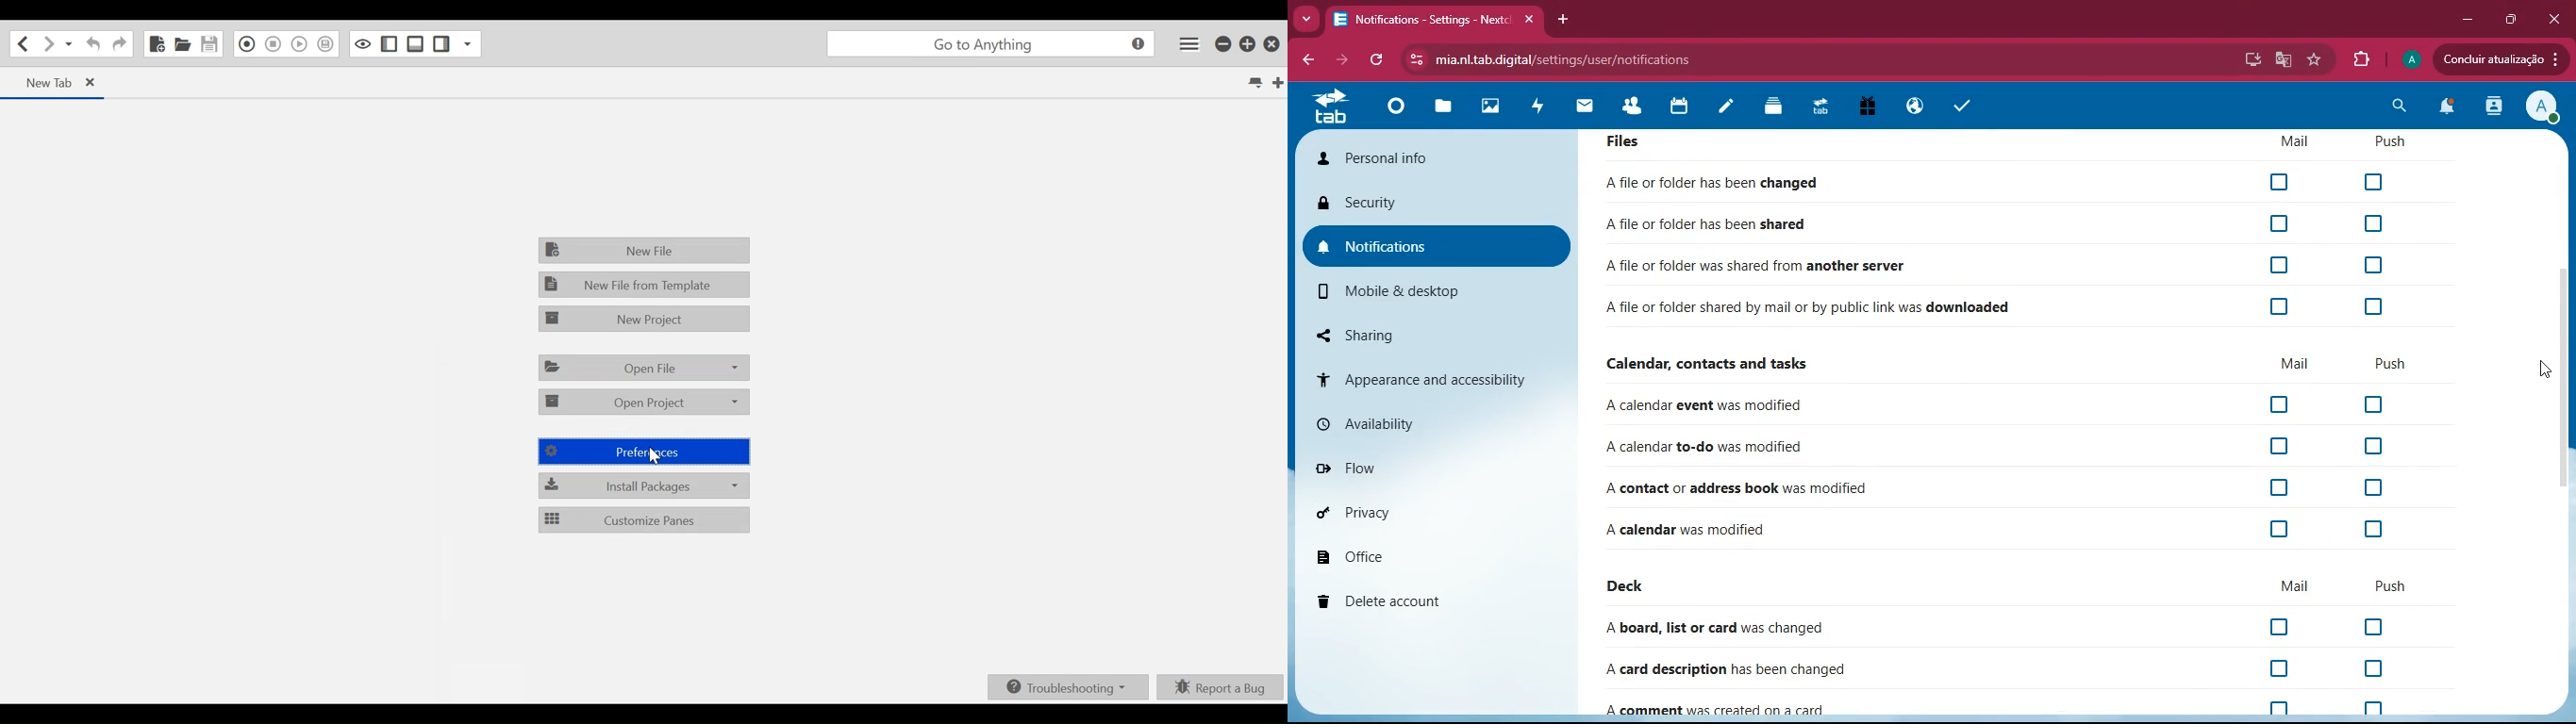 This screenshot has height=728, width=2576. What do you see at coordinates (2361, 57) in the screenshot?
I see `extension` at bounding box center [2361, 57].